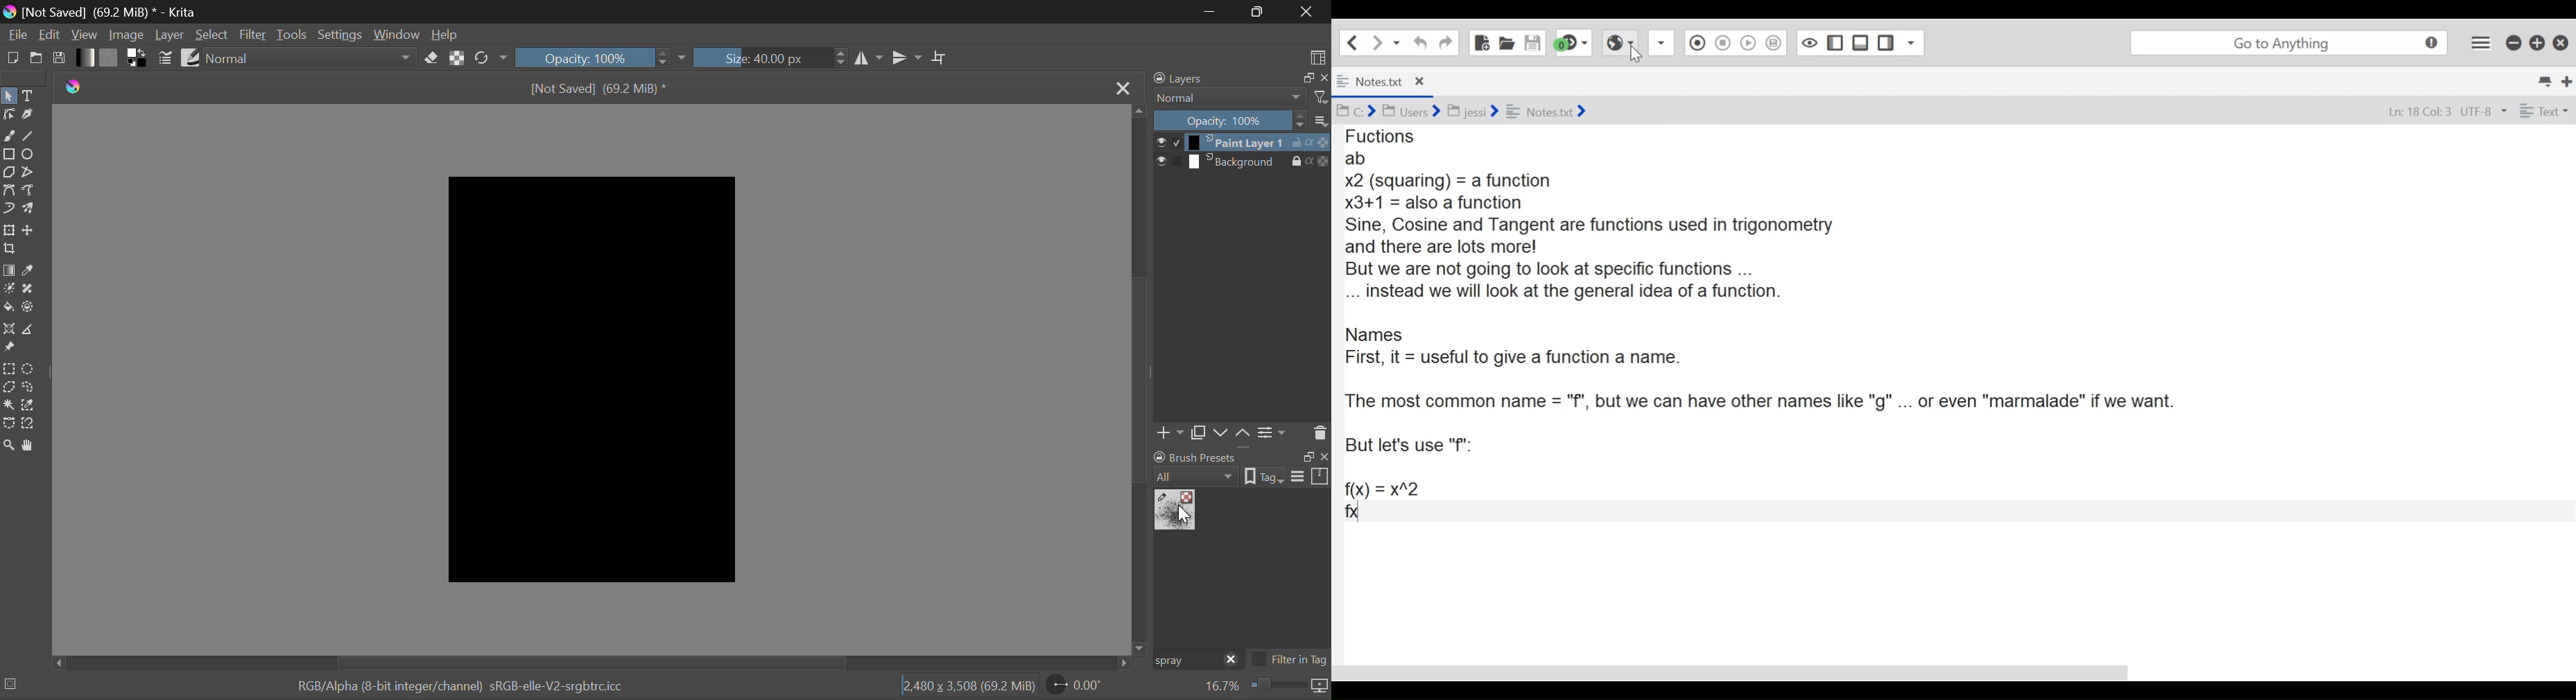 The width and height of the screenshot is (2576, 700). Describe the element at coordinates (1413, 111) in the screenshot. I see `Users` at that location.